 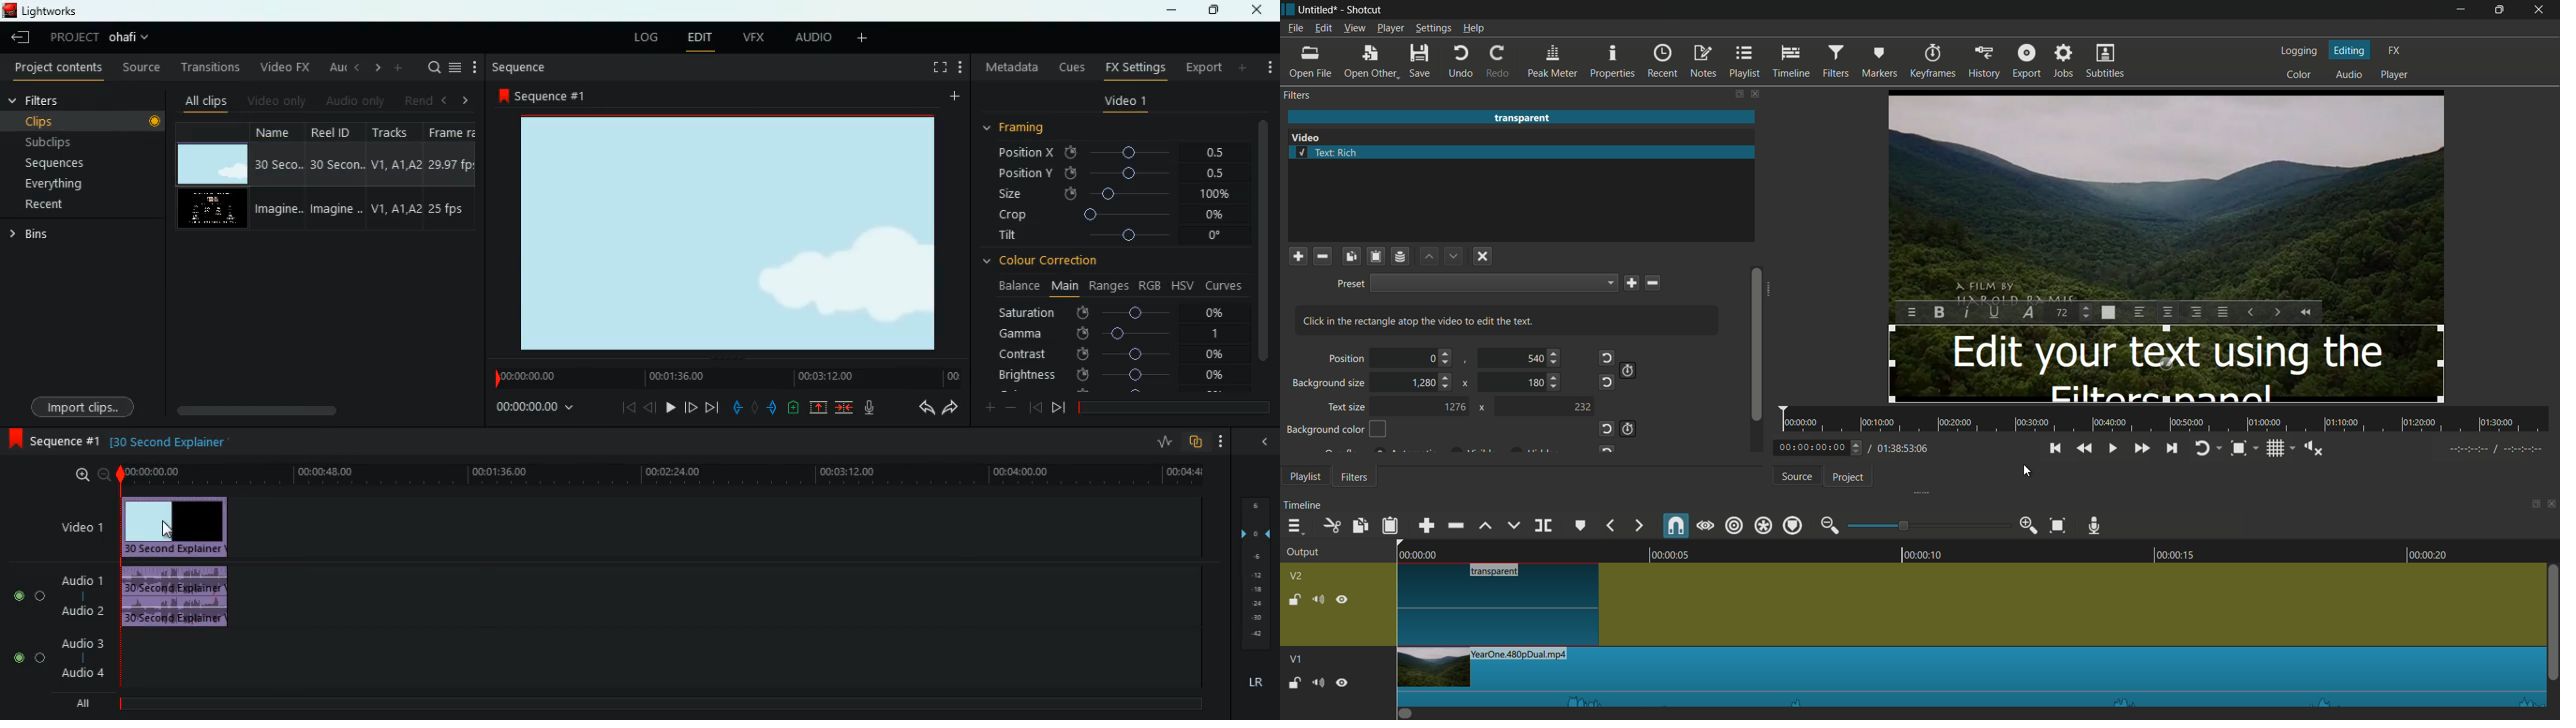 What do you see at coordinates (538, 409) in the screenshot?
I see `time` at bounding box center [538, 409].